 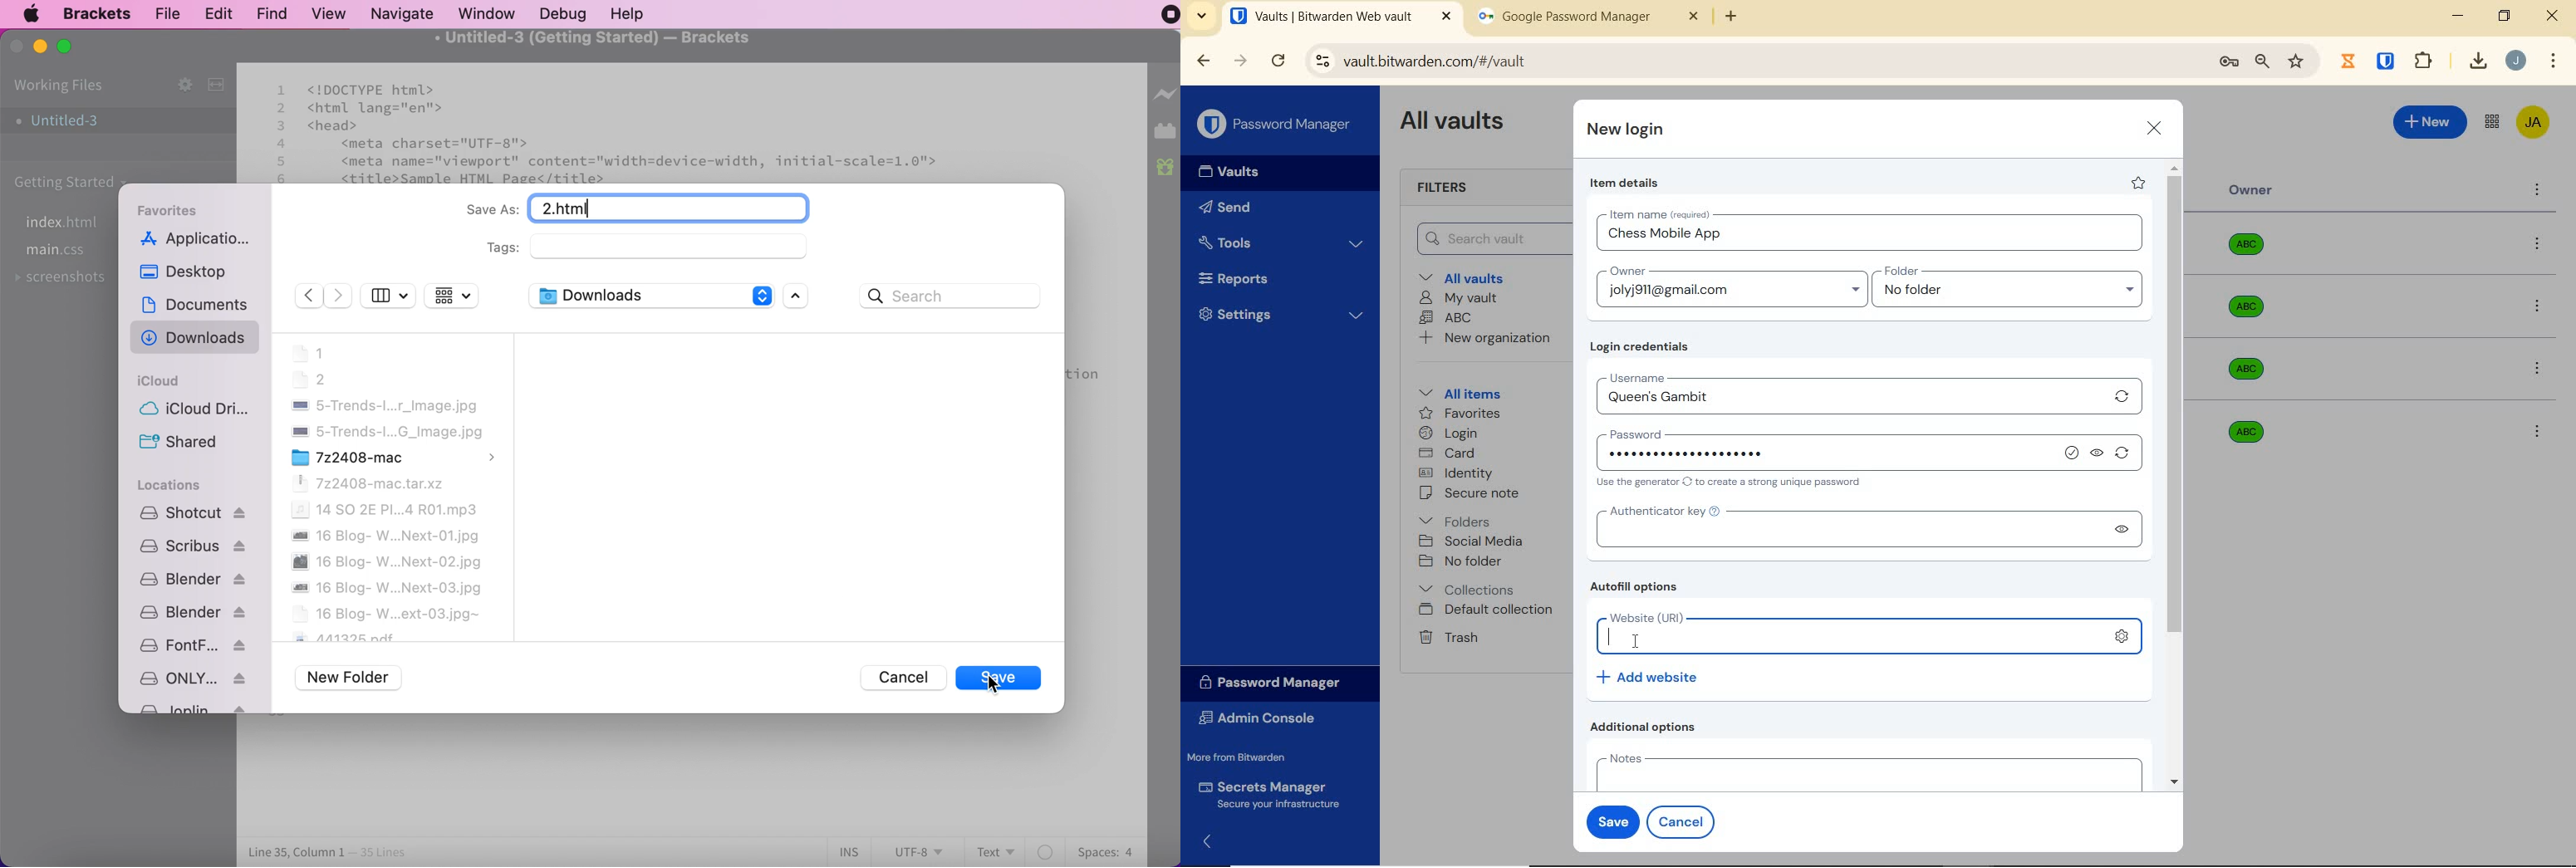 I want to click on navigate, so click(x=406, y=13).